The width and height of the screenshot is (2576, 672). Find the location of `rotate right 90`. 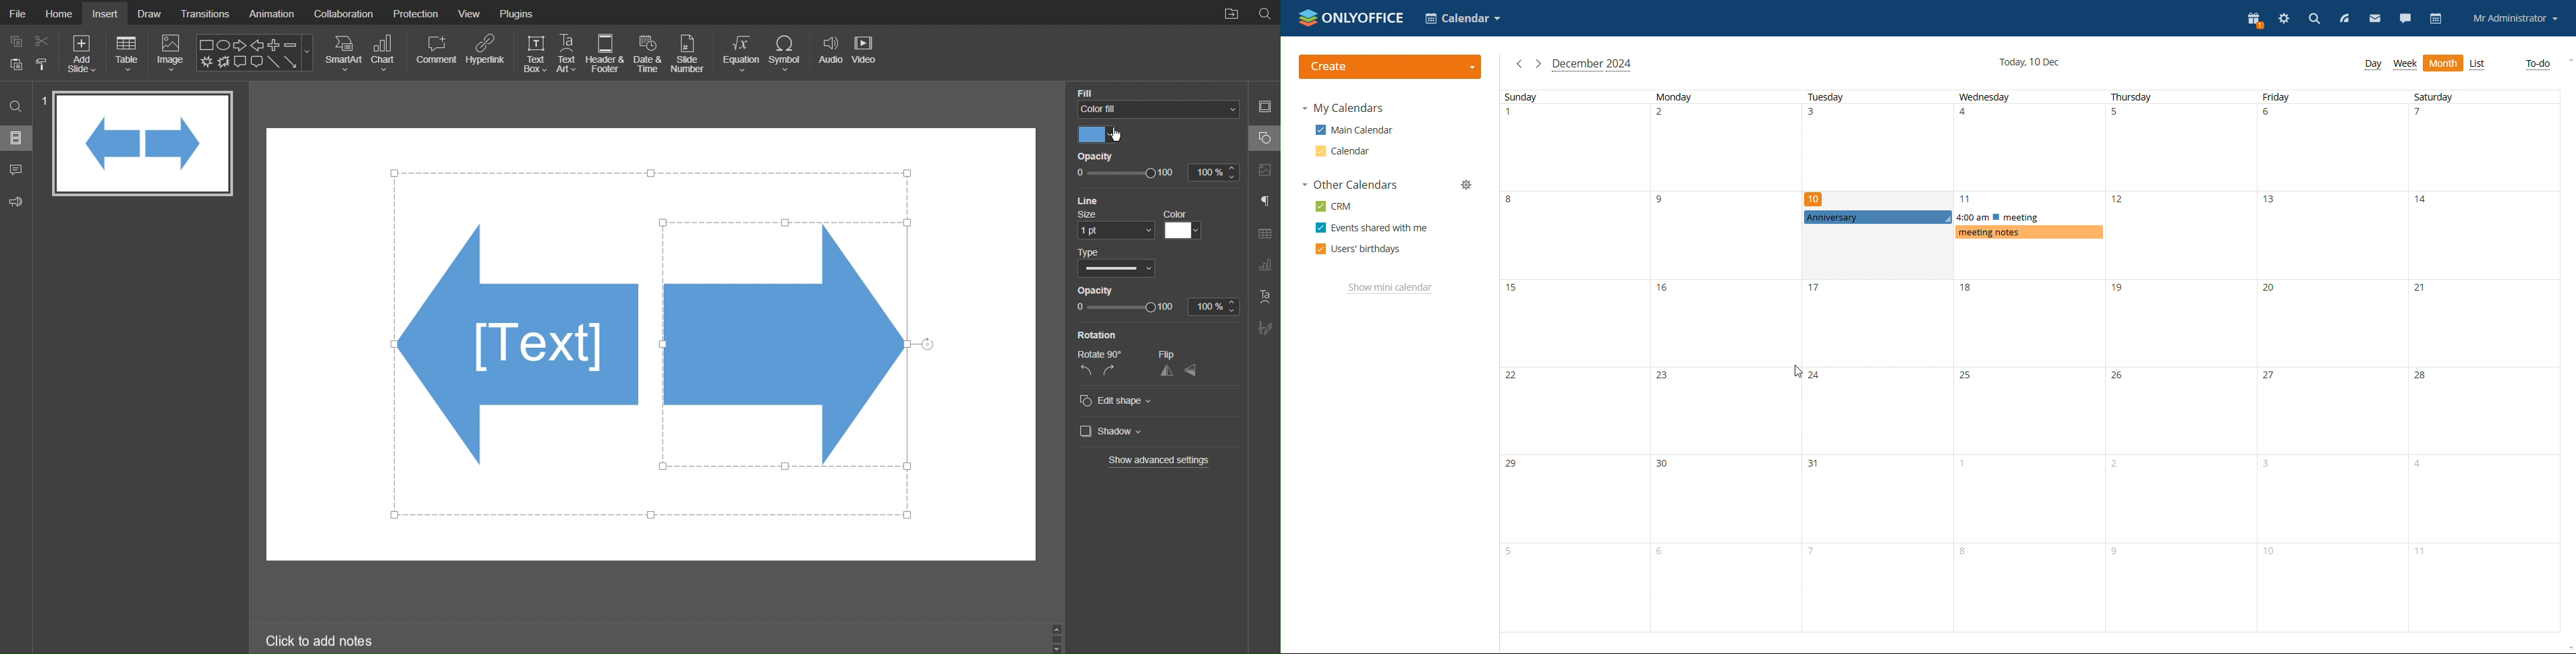

rotate right 90 is located at coordinates (1111, 372).